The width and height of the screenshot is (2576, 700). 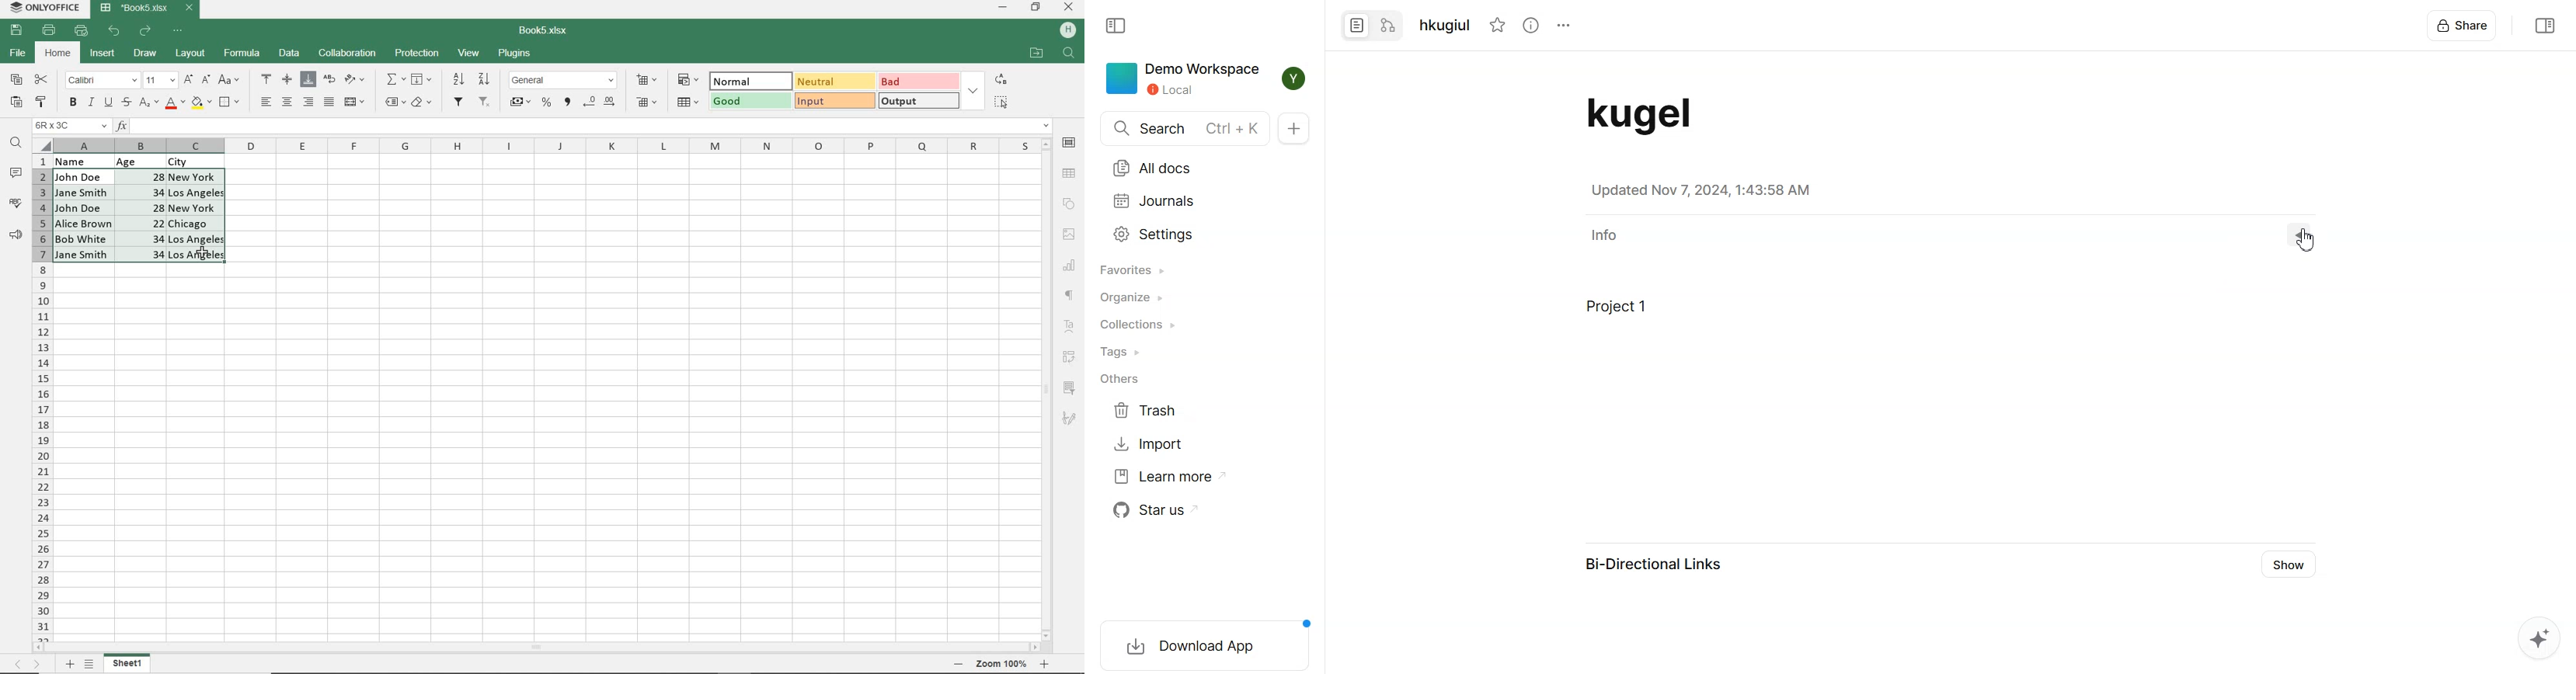 I want to click on SLICER, so click(x=1071, y=389).